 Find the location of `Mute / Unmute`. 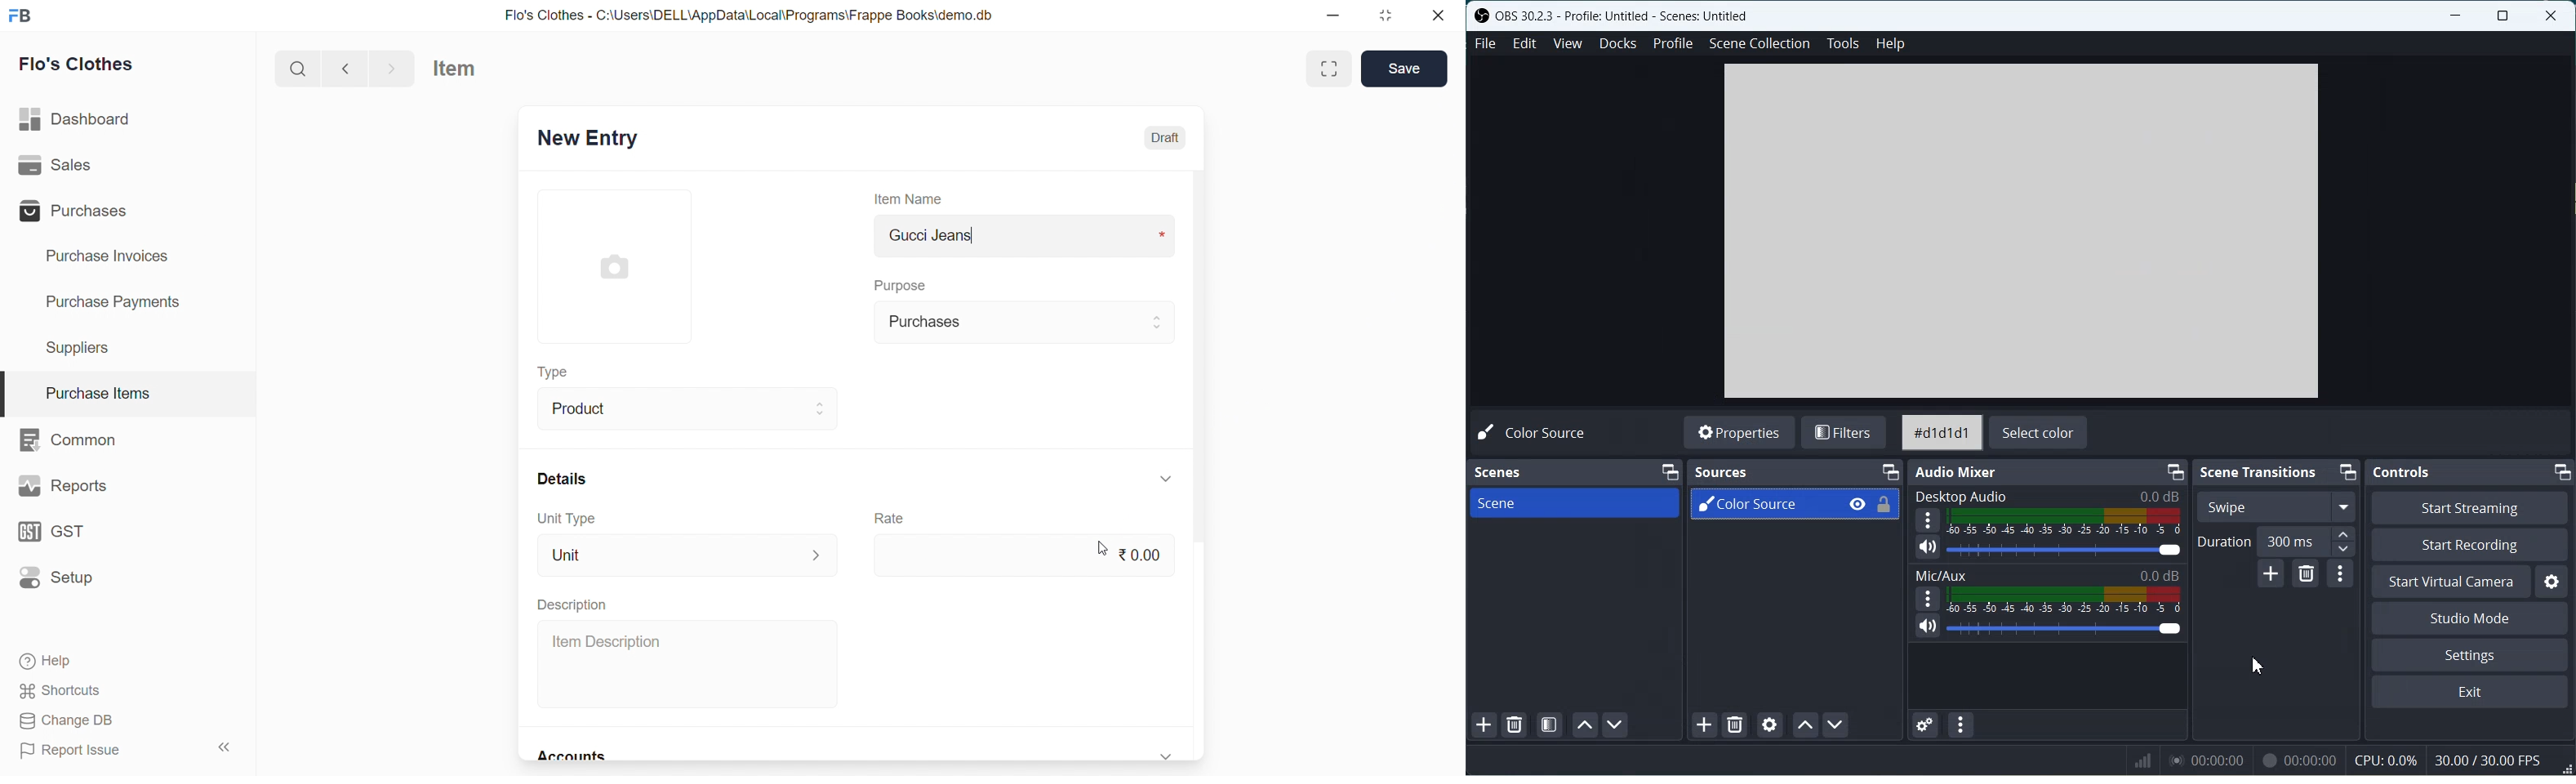

Mute / Unmute is located at coordinates (1929, 548).